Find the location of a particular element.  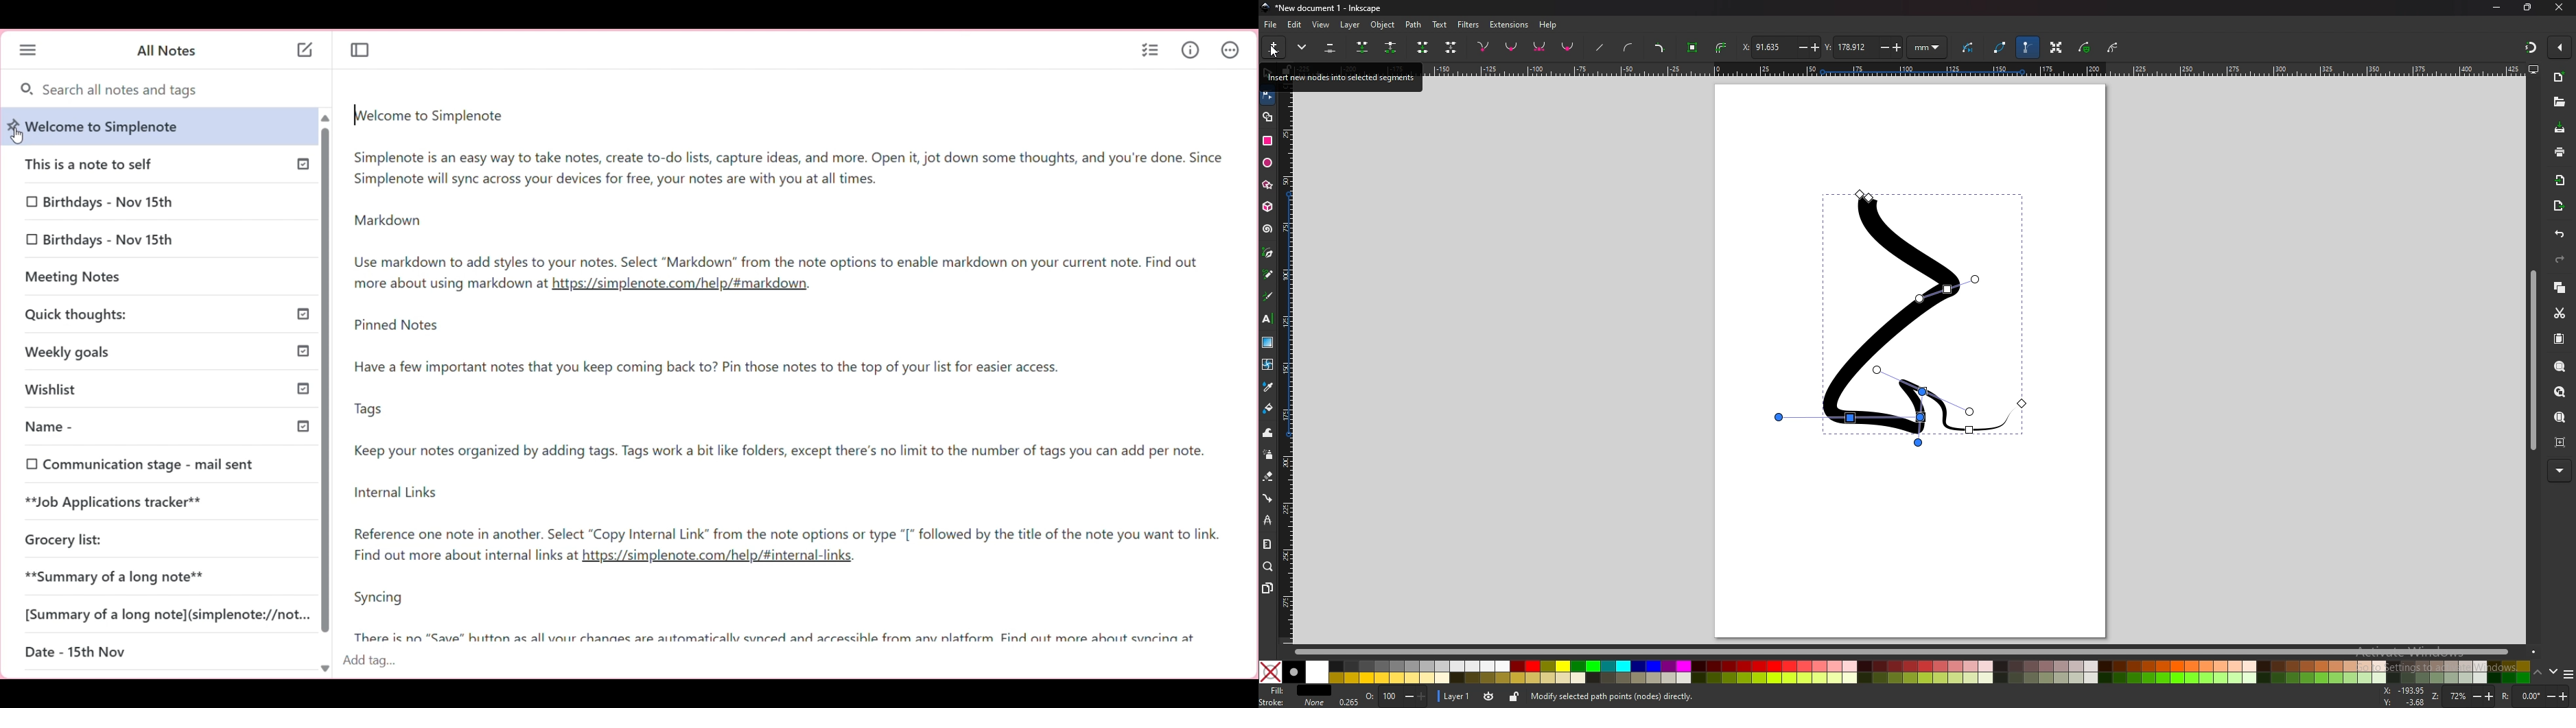

Pin option for current note selected is located at coordinates (14, 125).